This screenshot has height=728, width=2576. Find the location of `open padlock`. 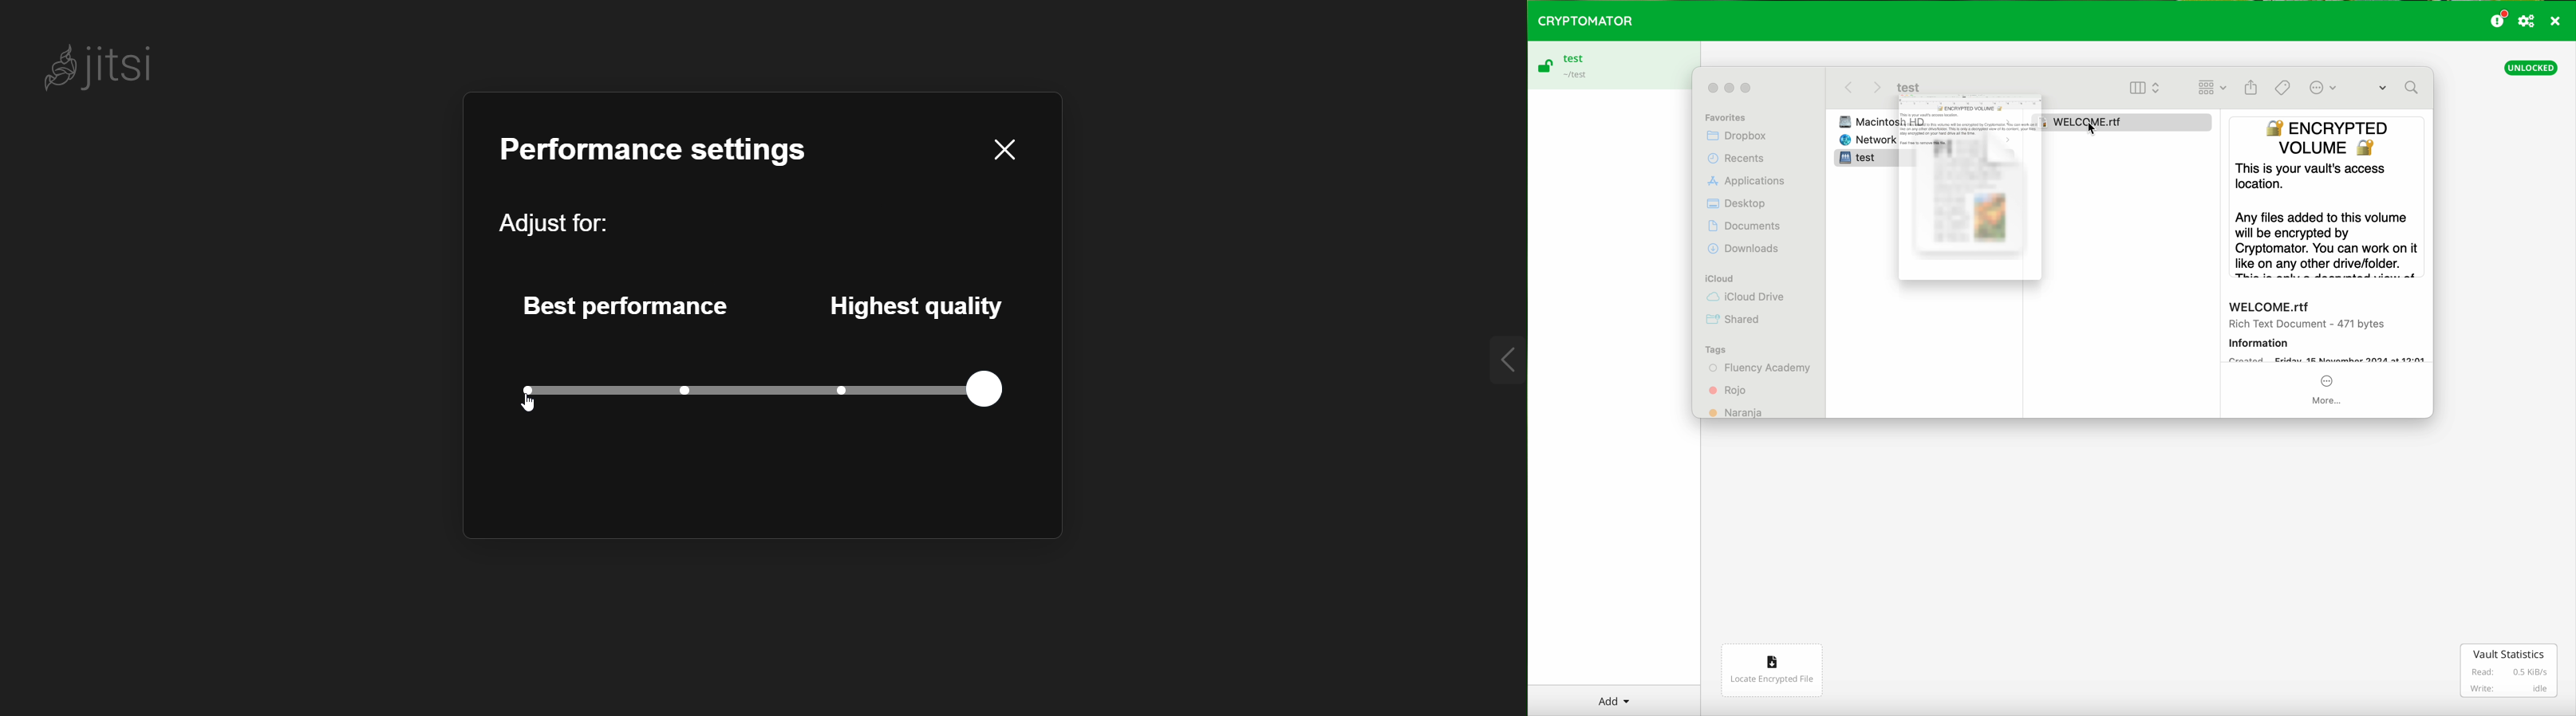

open padlock is located at coordinates (1544, 68).